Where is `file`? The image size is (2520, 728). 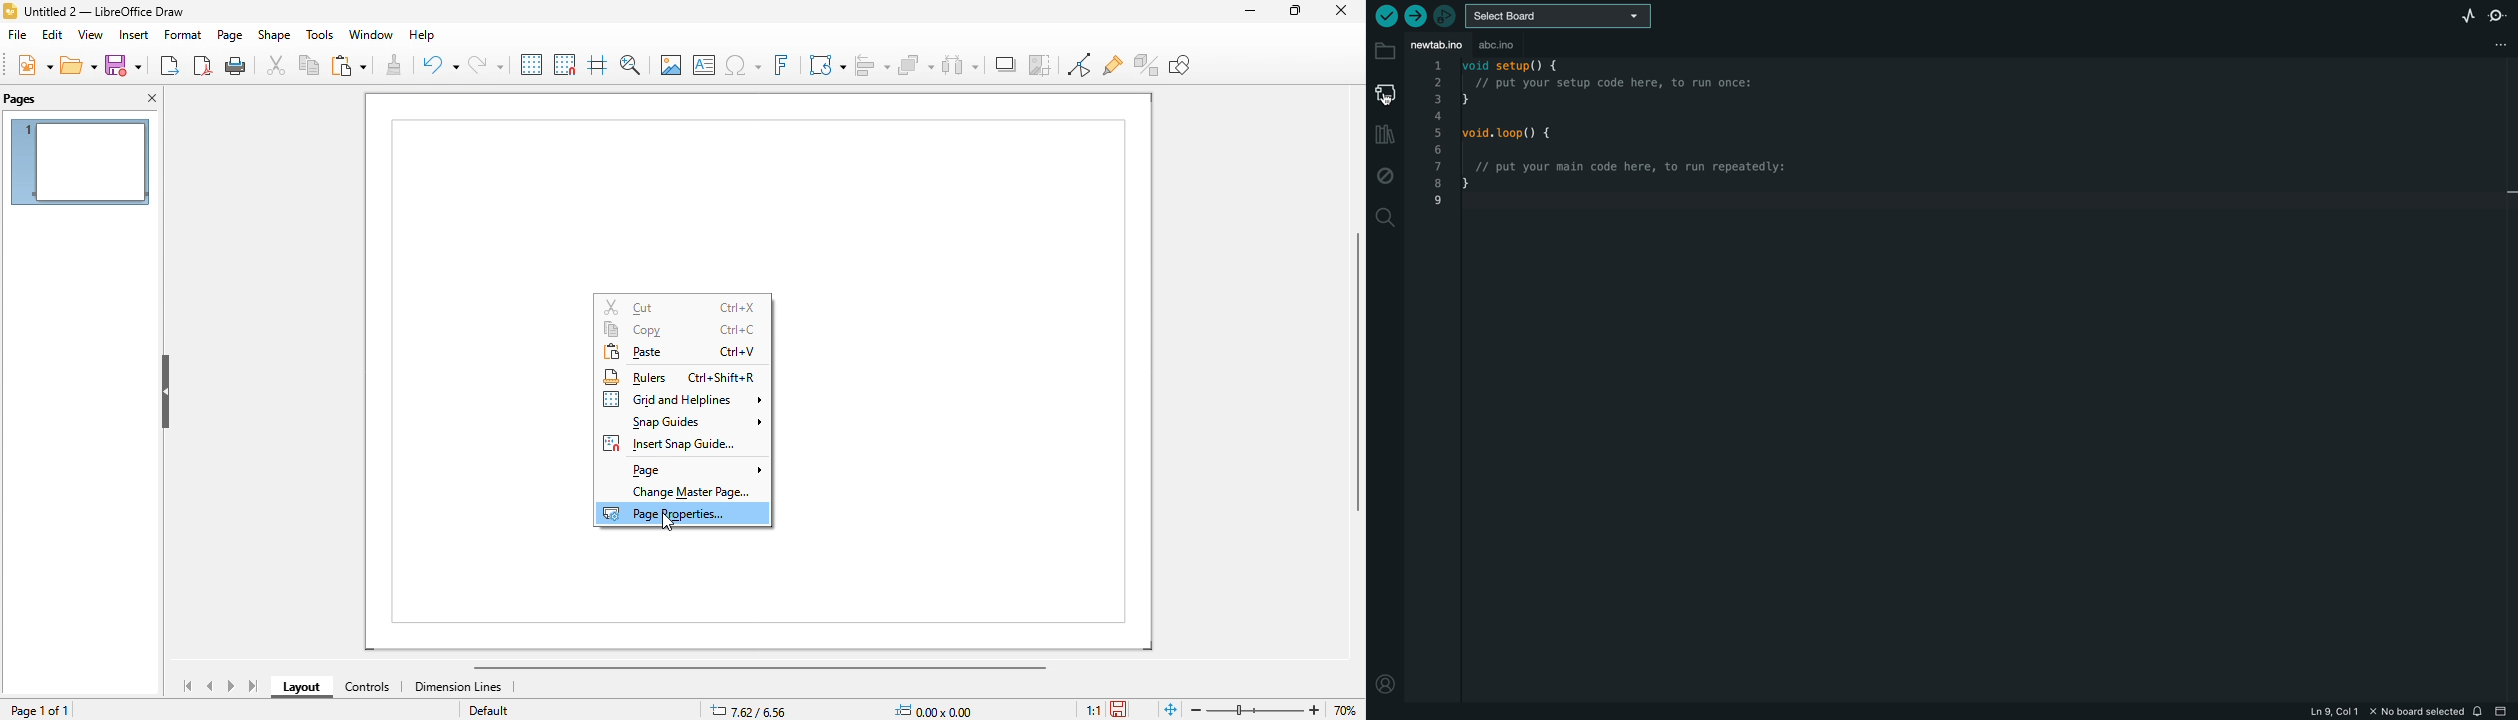
file is located at coordinates (17, 35).